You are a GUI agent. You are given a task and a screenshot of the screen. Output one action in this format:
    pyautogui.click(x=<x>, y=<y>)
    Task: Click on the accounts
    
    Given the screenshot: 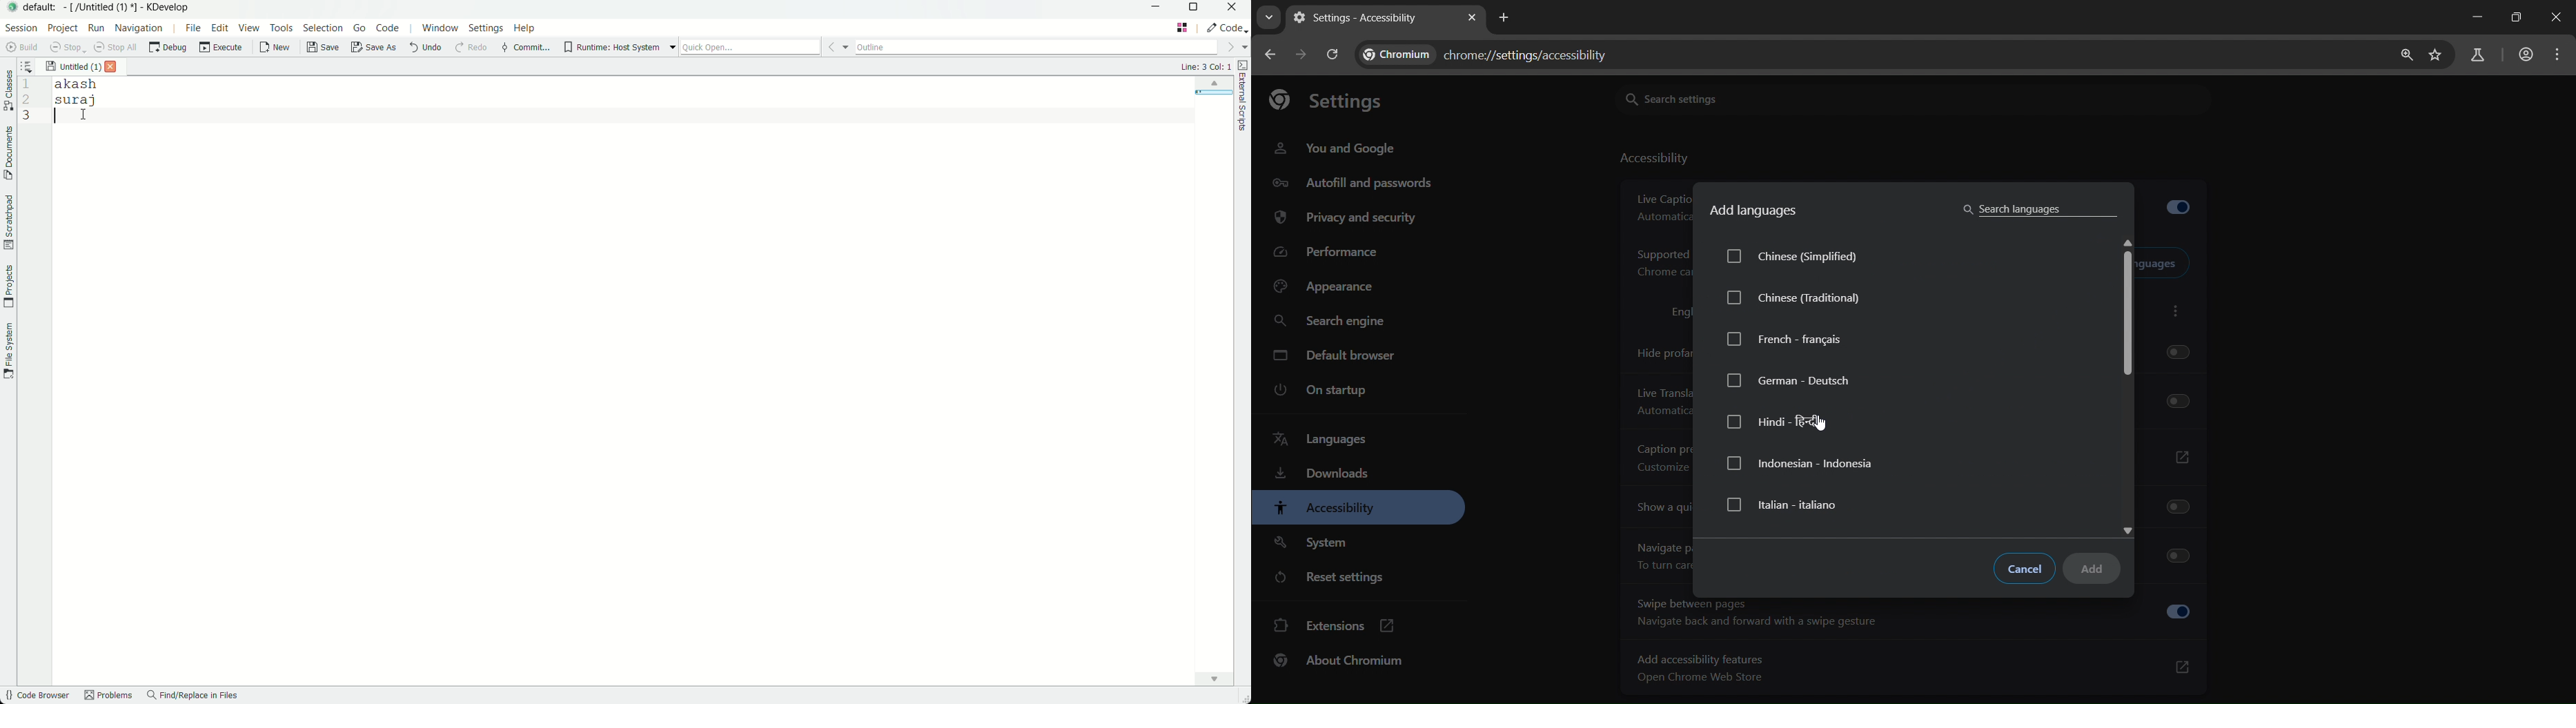 What is the action you would take?
    pyautogui.click(x=2526, y=54)
    